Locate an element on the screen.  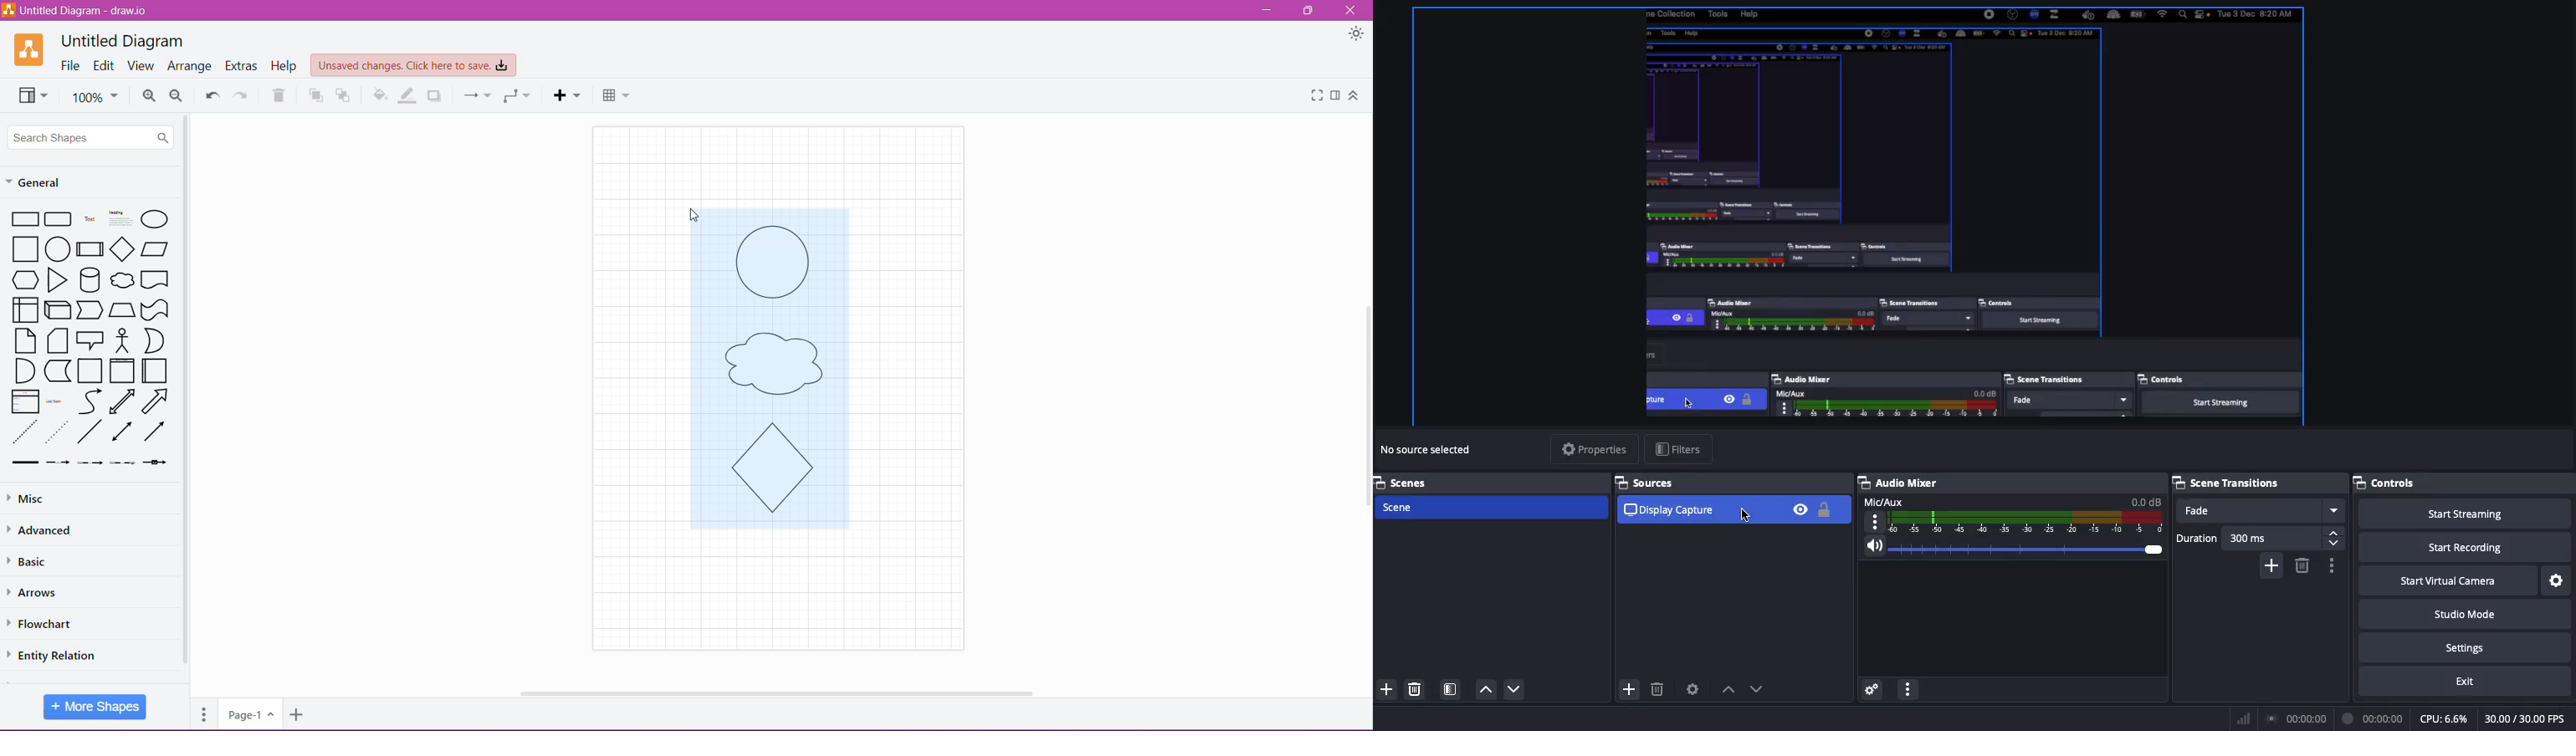
Insert is located at coordinates (567, 95).